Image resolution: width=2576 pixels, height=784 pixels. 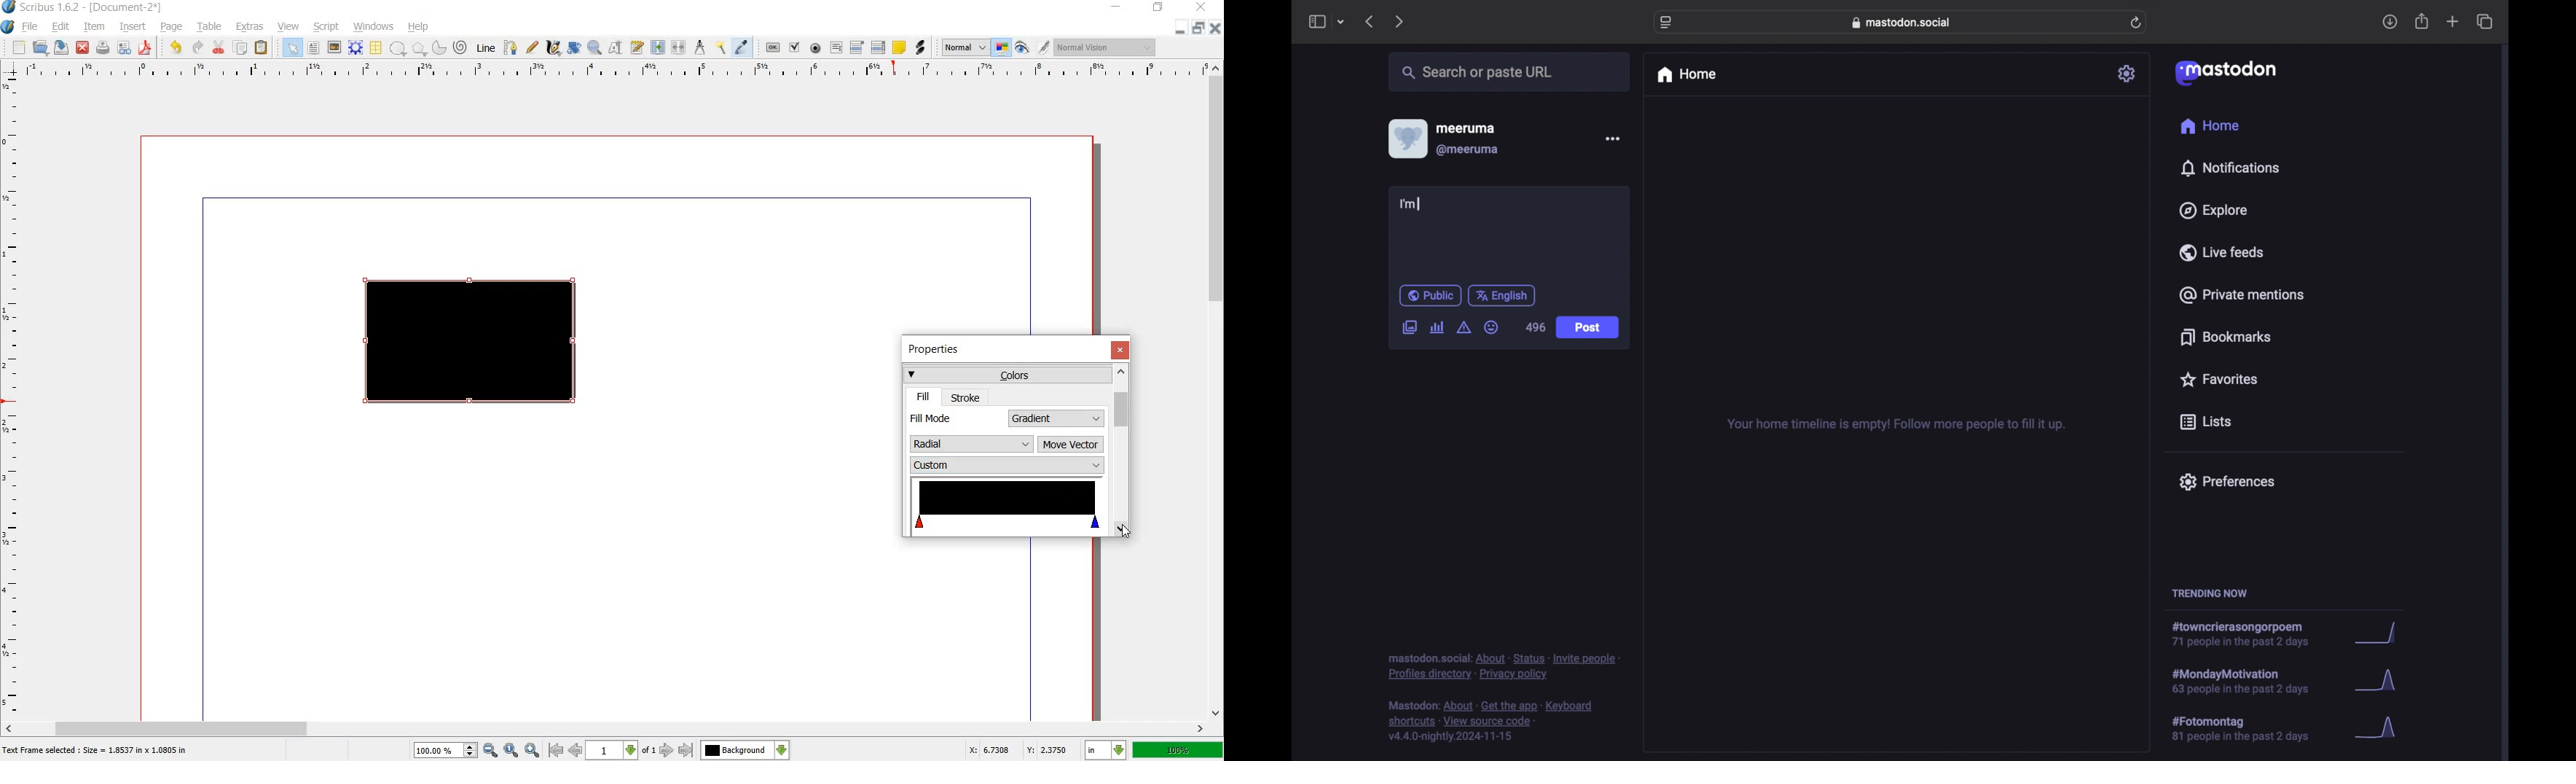 I want to click on edit in preview mode, so click(x=1044, y=48).